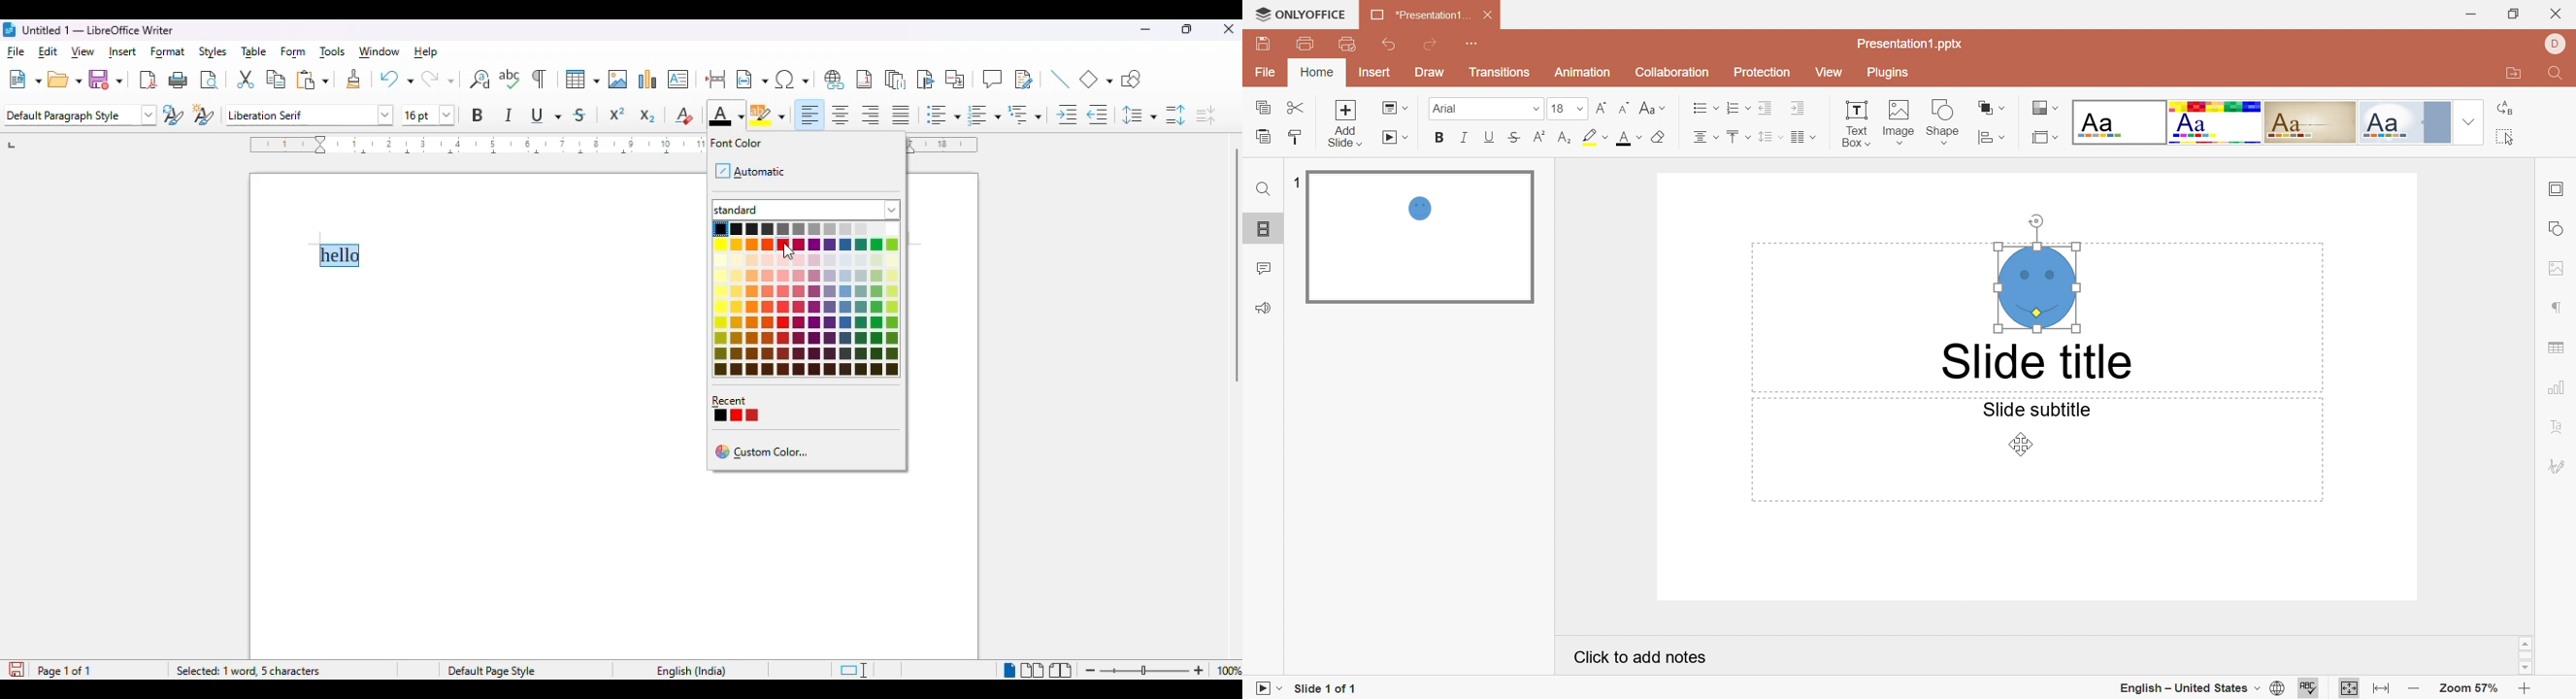 The image size is (2576, 700). Describe the element at coordinates (1706, 137) in the screenshot. I see `Align center` at that location.